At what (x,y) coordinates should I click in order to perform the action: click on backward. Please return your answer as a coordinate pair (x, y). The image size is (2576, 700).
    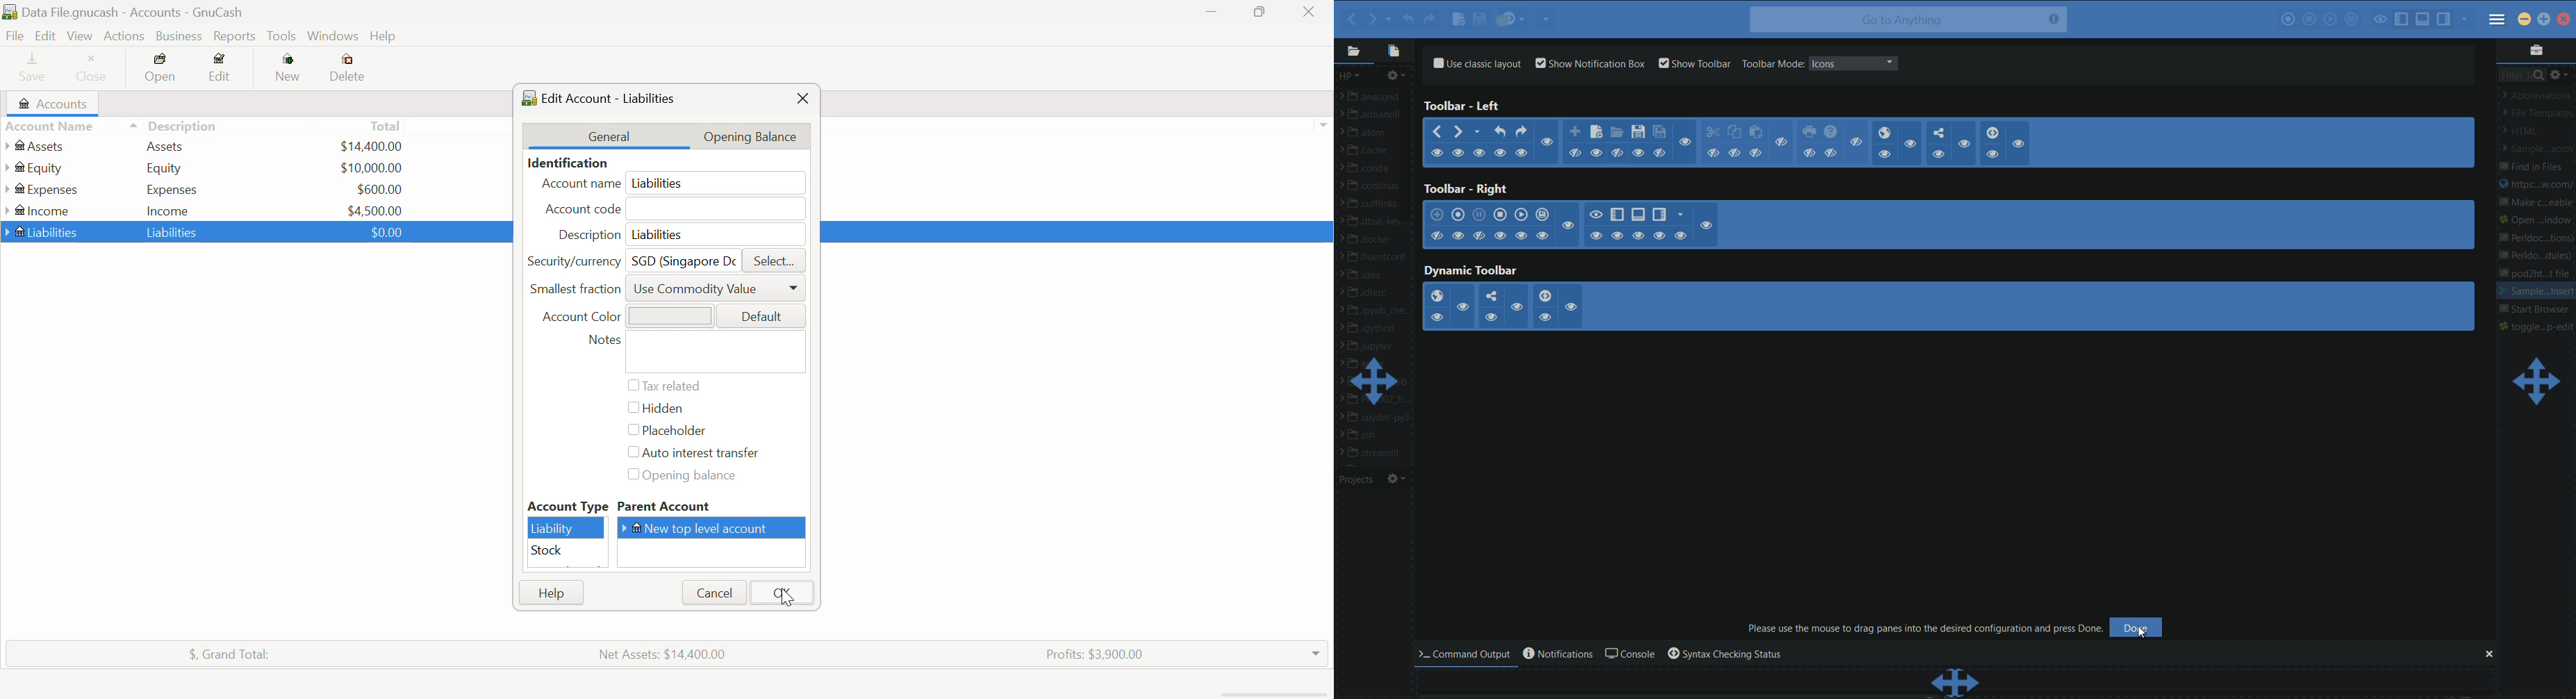
    Looking at the image, I should click on (1349, 19).